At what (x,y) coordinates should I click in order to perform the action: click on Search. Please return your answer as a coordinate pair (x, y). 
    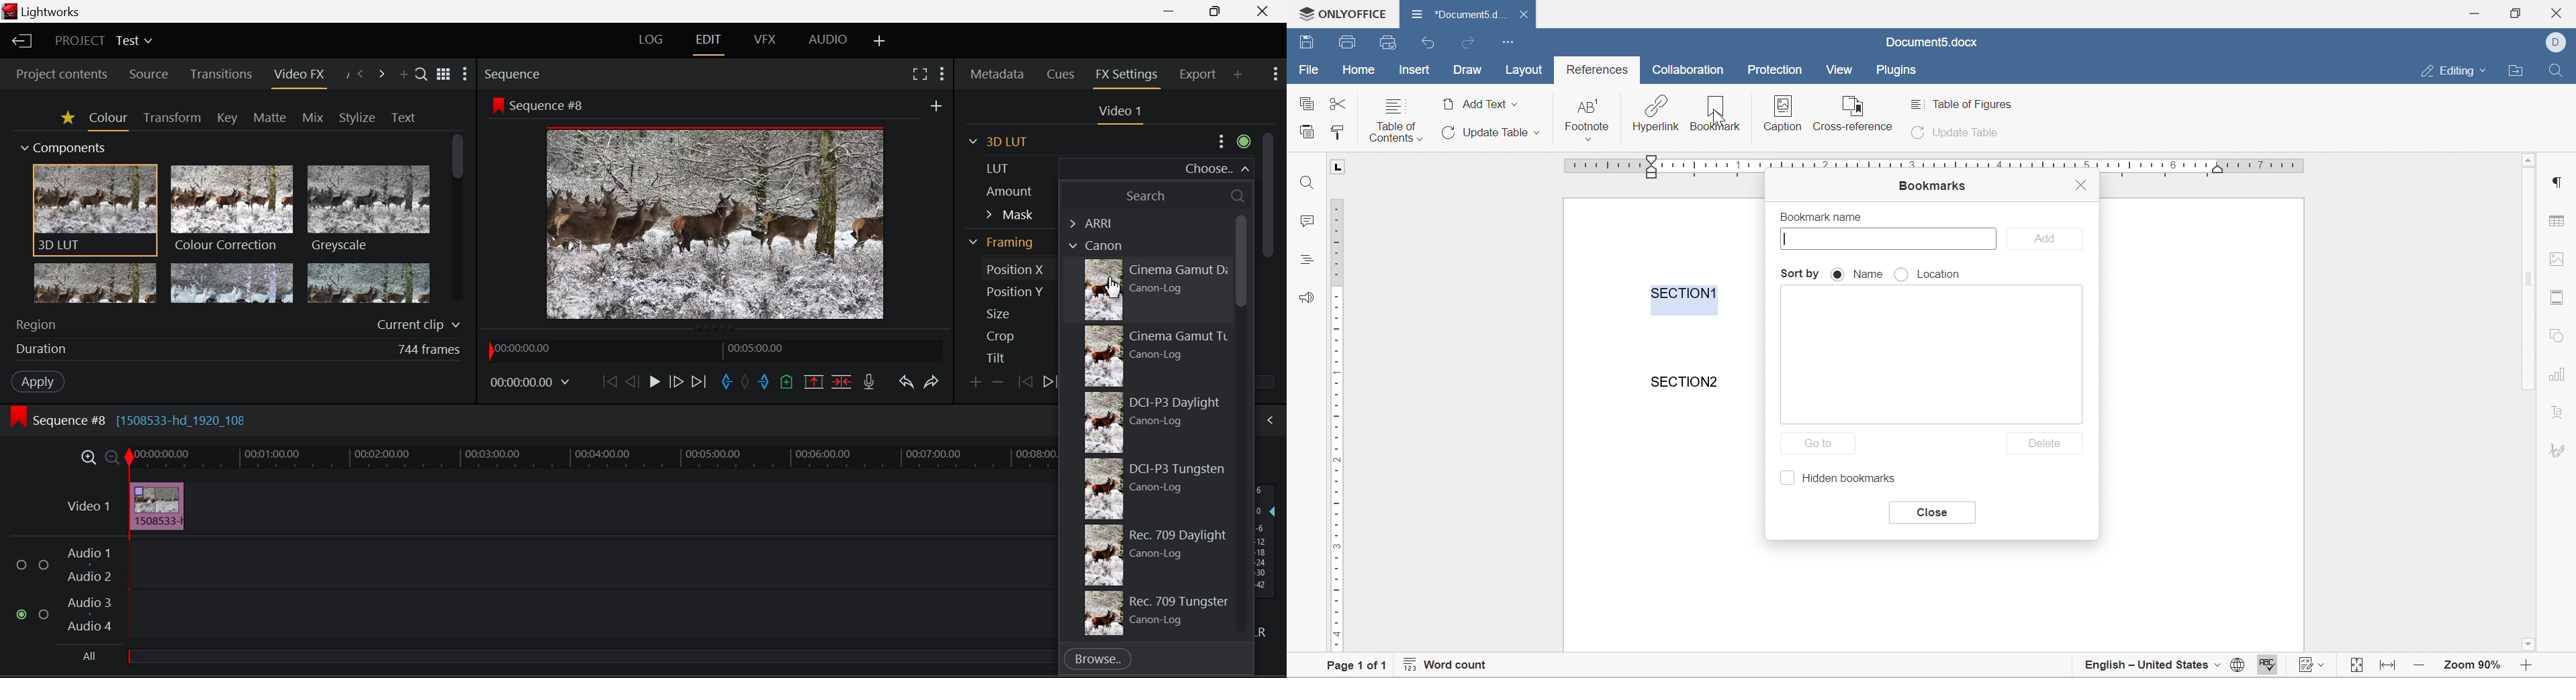
    Looking at the image, I should click on (420, 70).